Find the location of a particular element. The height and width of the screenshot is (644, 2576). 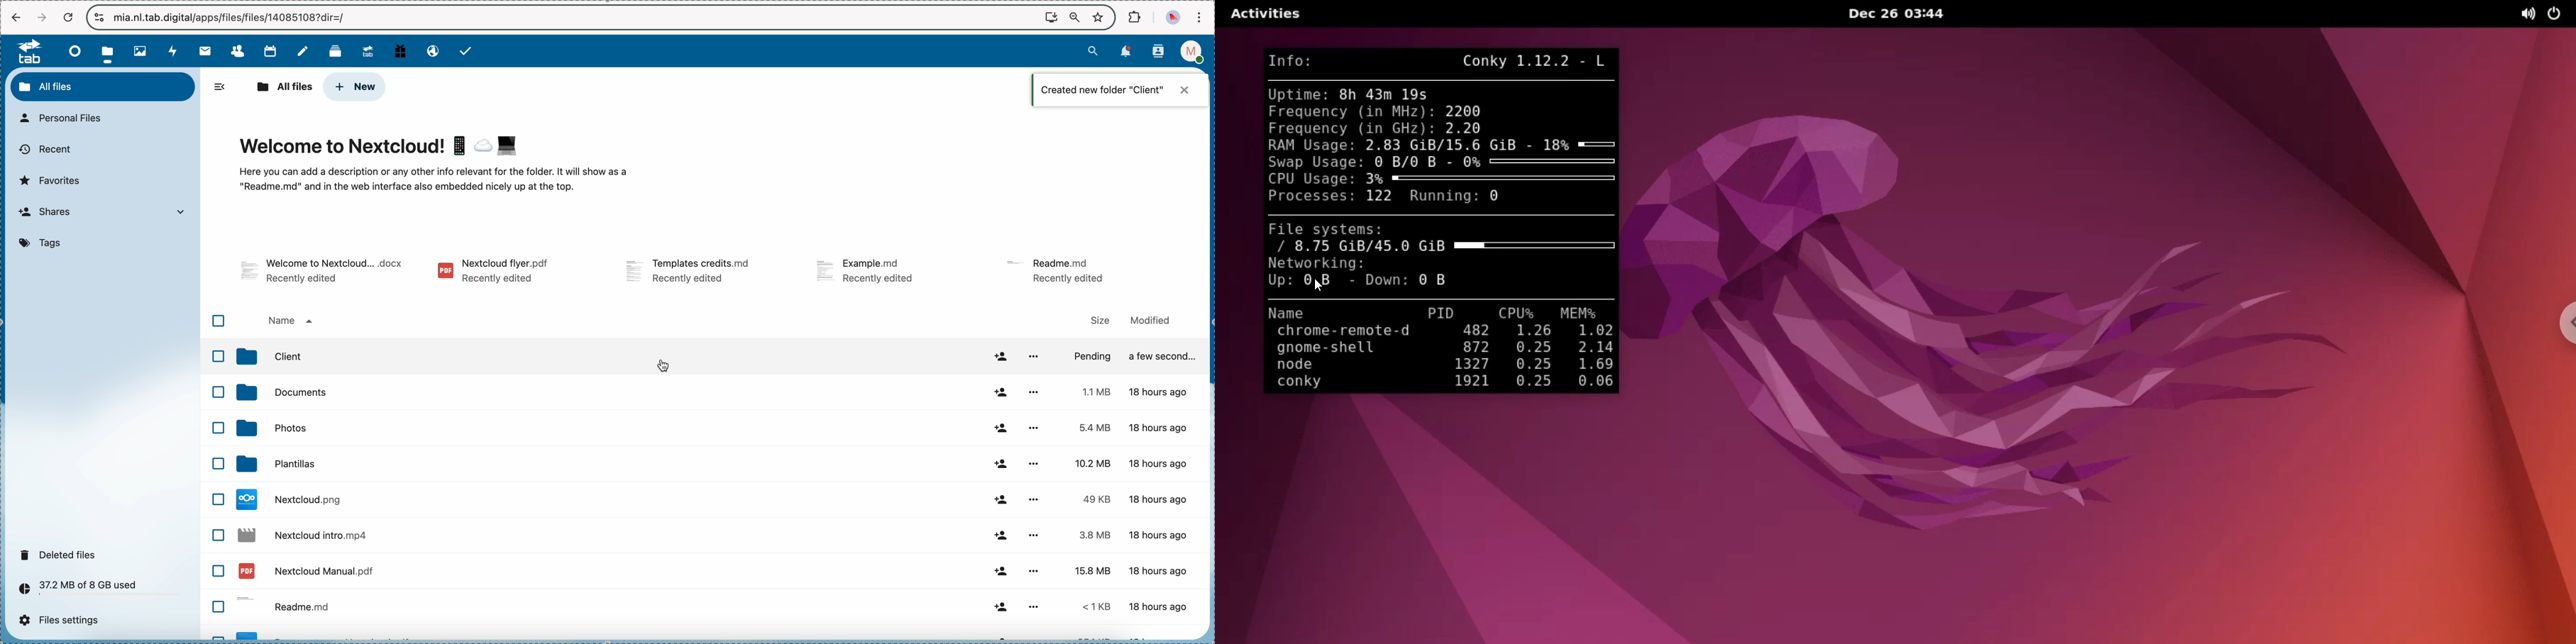

photos is located at coordinates (143, 51).